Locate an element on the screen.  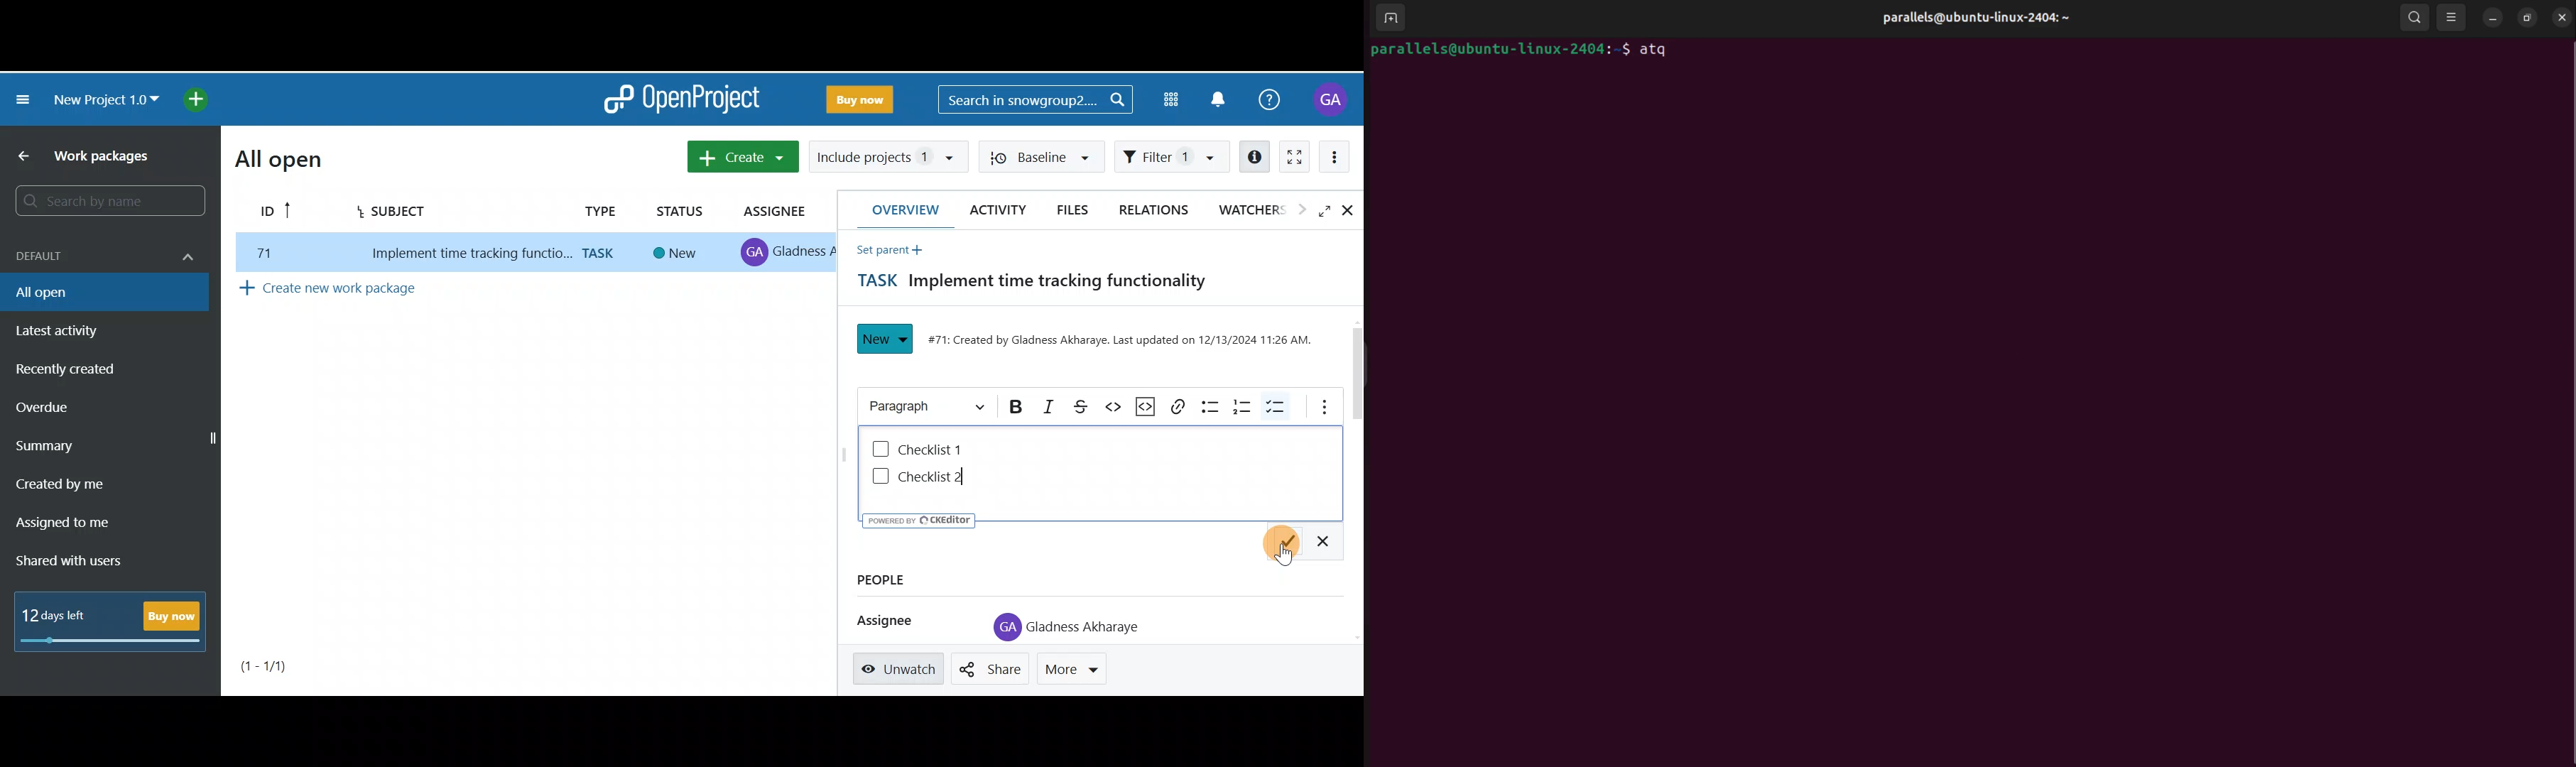
Gladness Akharaye is located at coordinates (1085, 628).